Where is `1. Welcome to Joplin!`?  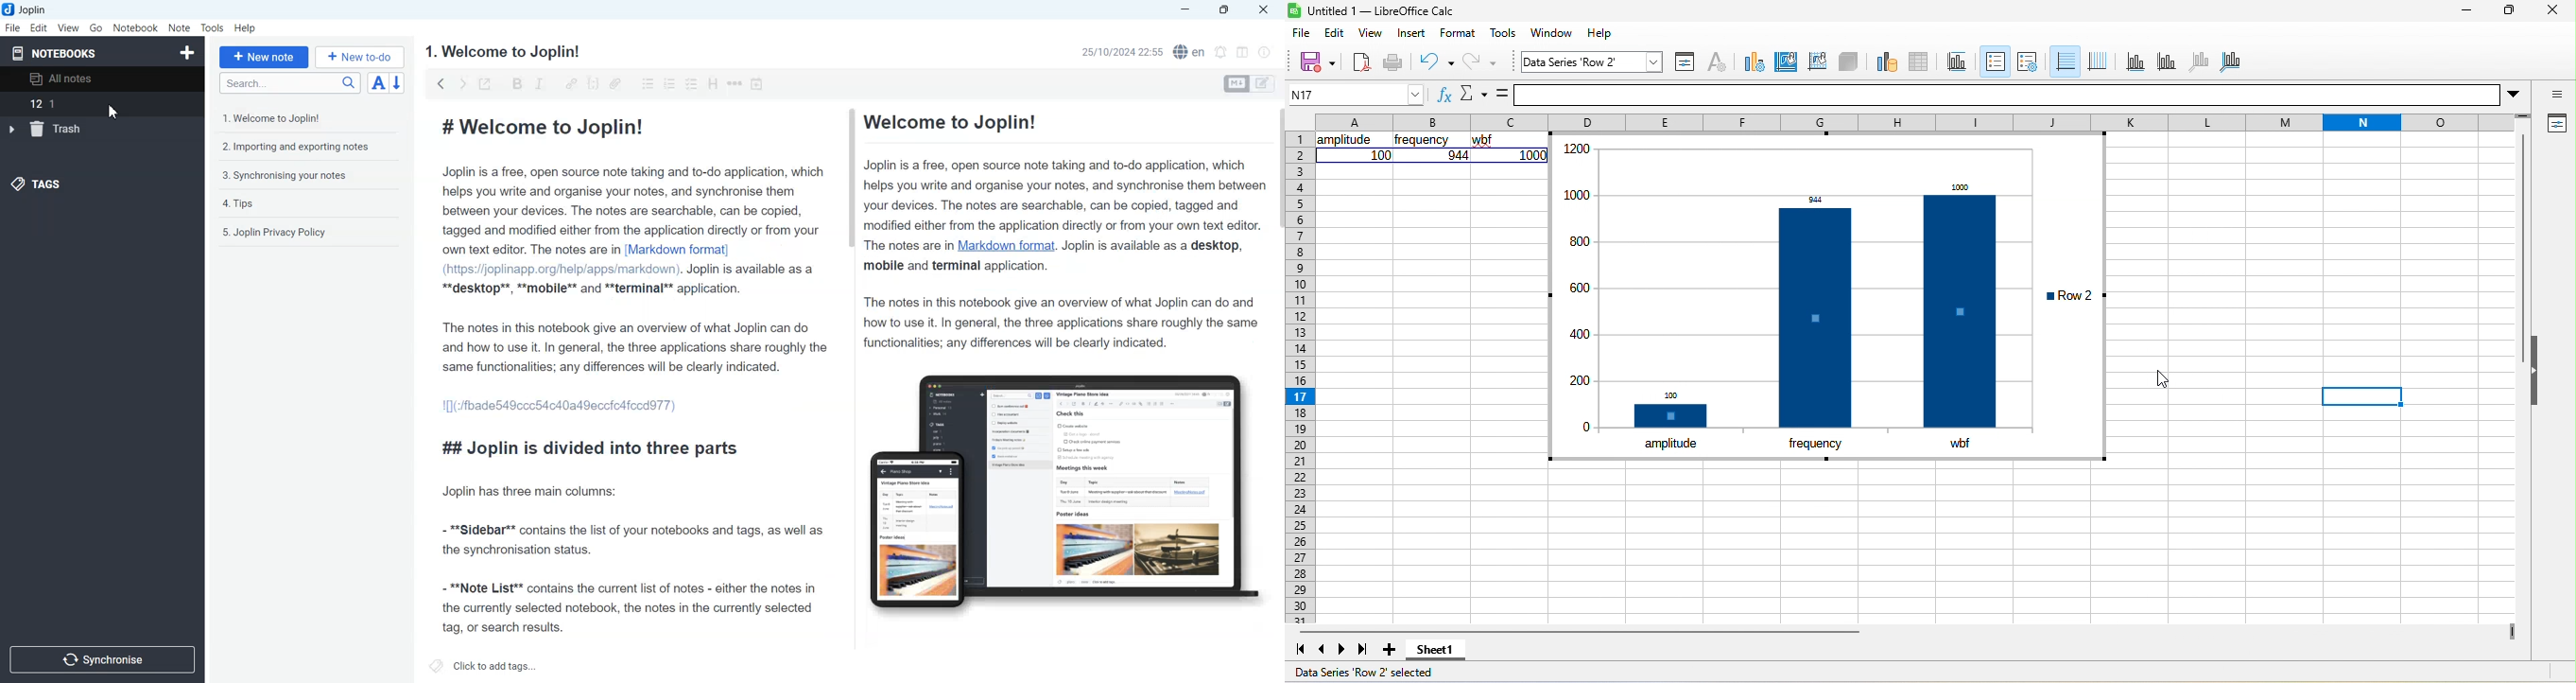
1. Welcome to Joplin! is located at coordinates (282, 117).